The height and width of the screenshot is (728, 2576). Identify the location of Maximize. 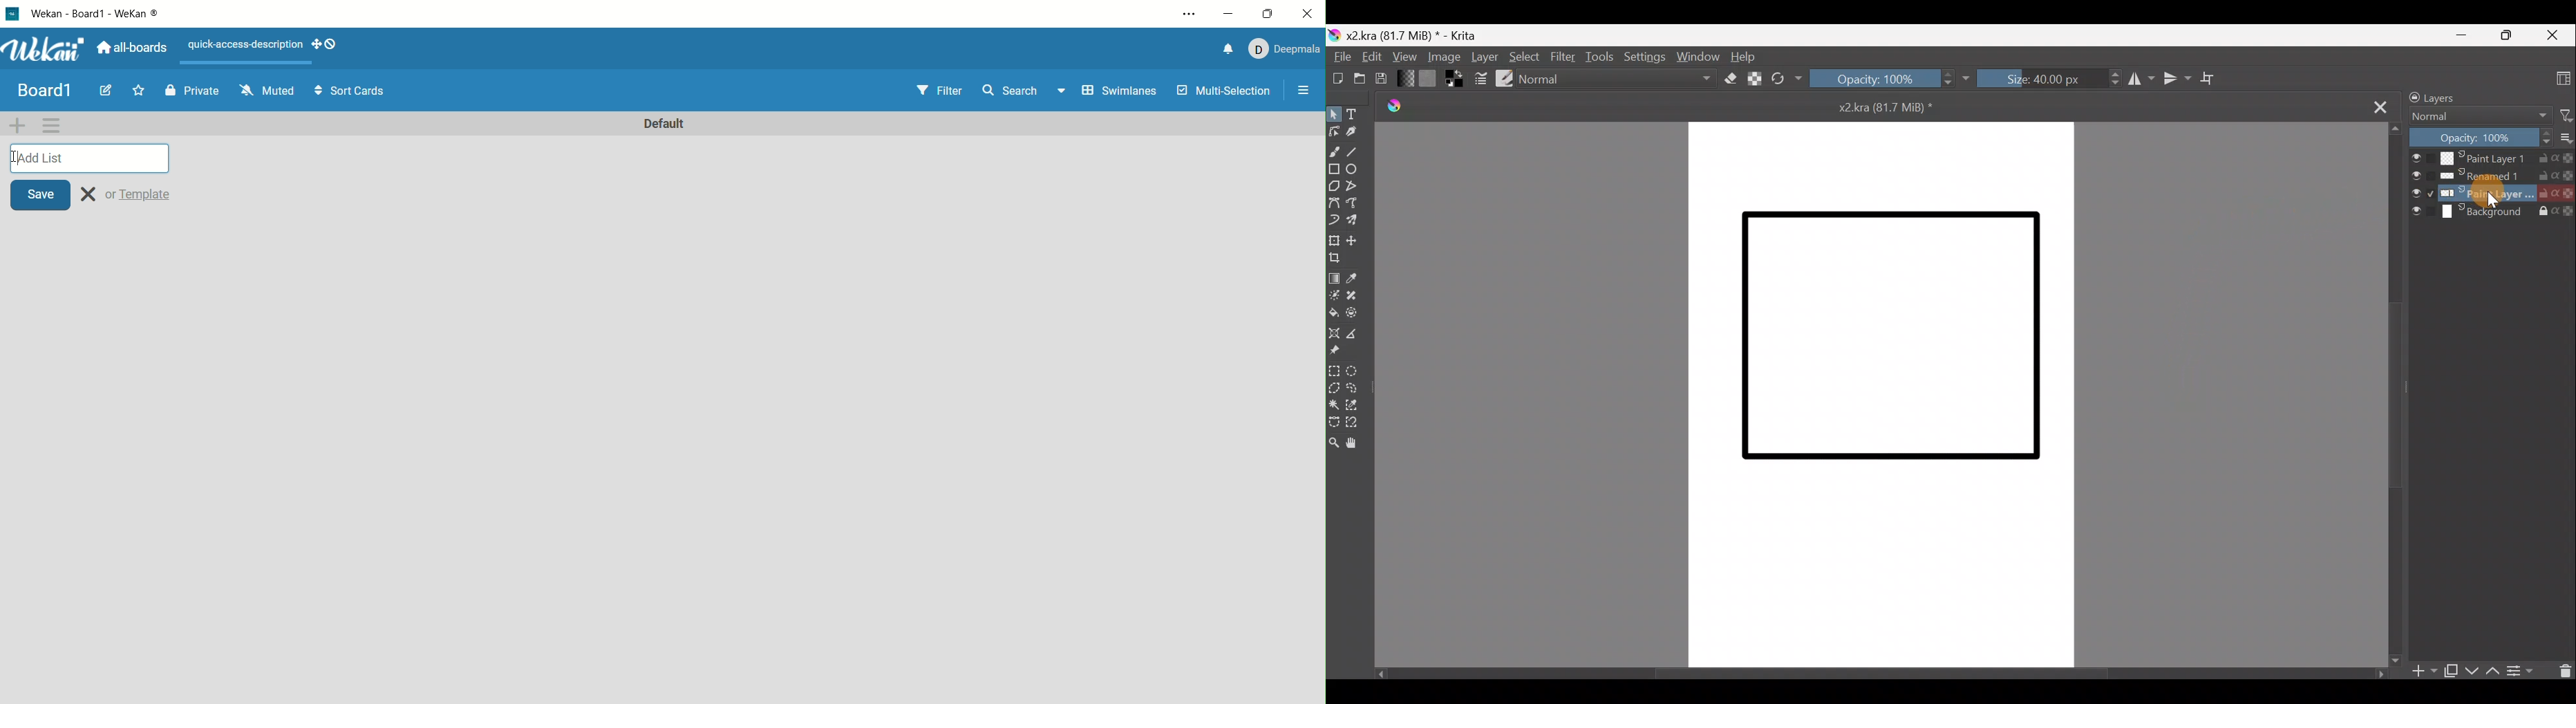
(2506, 35).